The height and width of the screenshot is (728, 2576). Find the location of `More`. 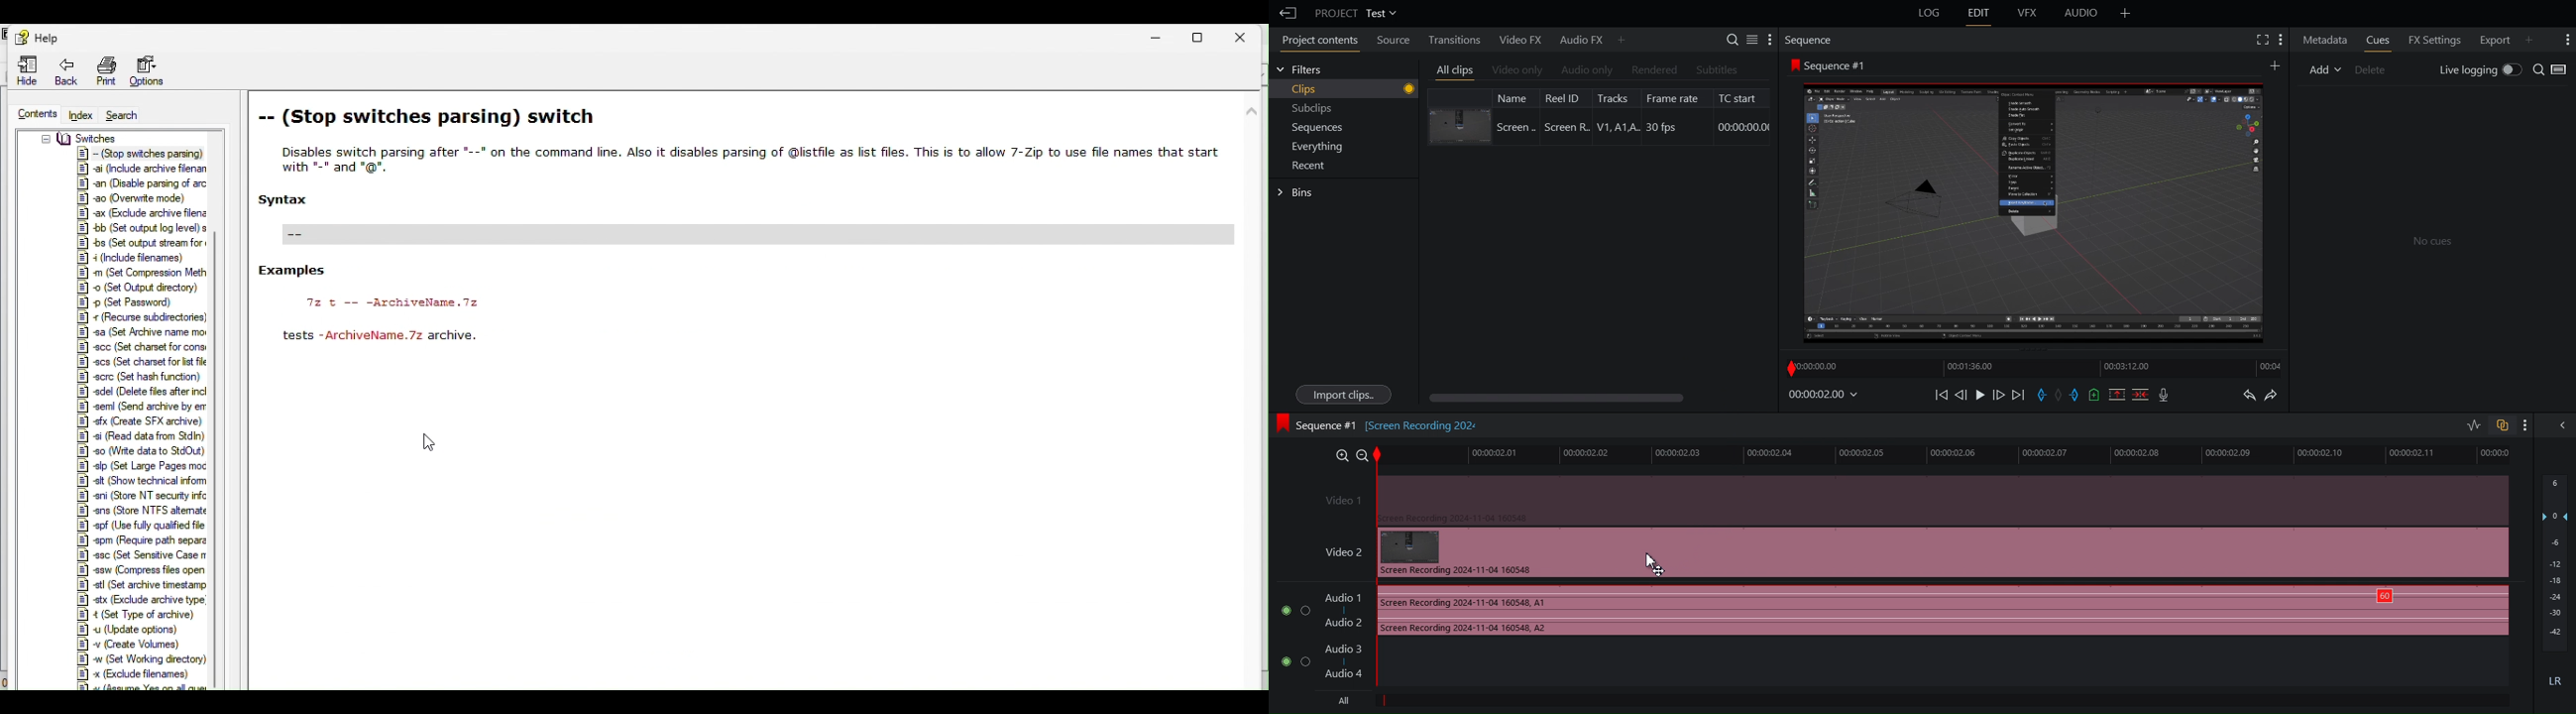

More is located at coordinates (2535, 38).